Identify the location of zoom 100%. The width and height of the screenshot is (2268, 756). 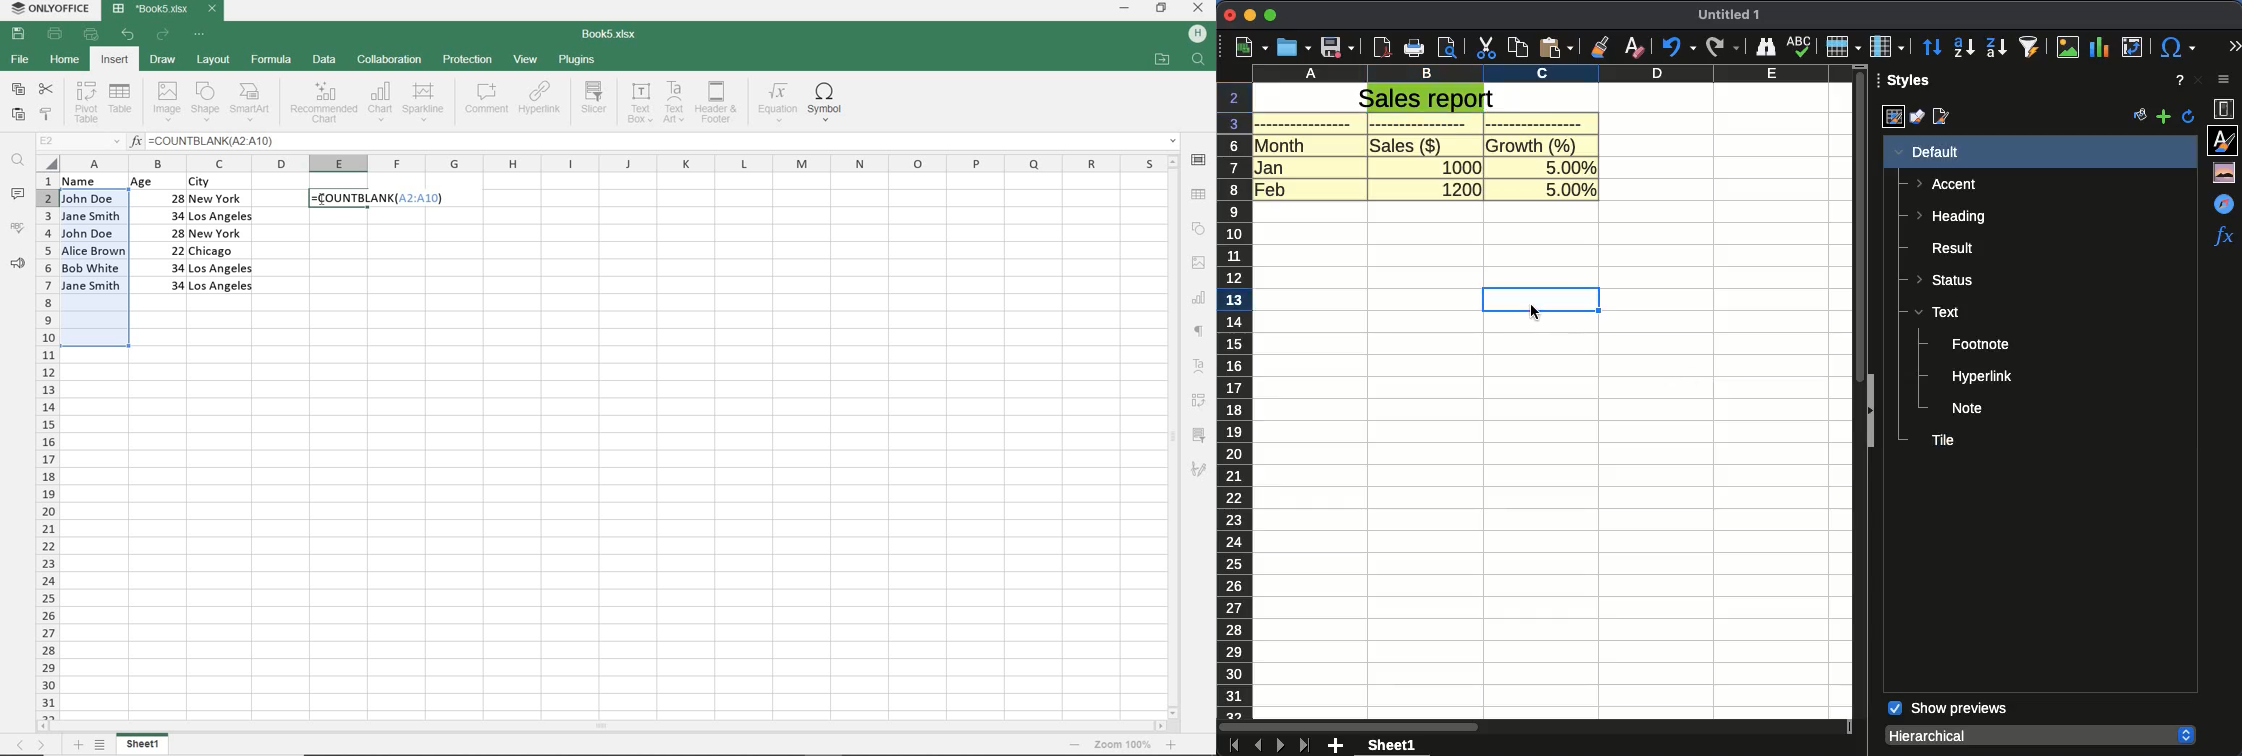
(1123, 744).